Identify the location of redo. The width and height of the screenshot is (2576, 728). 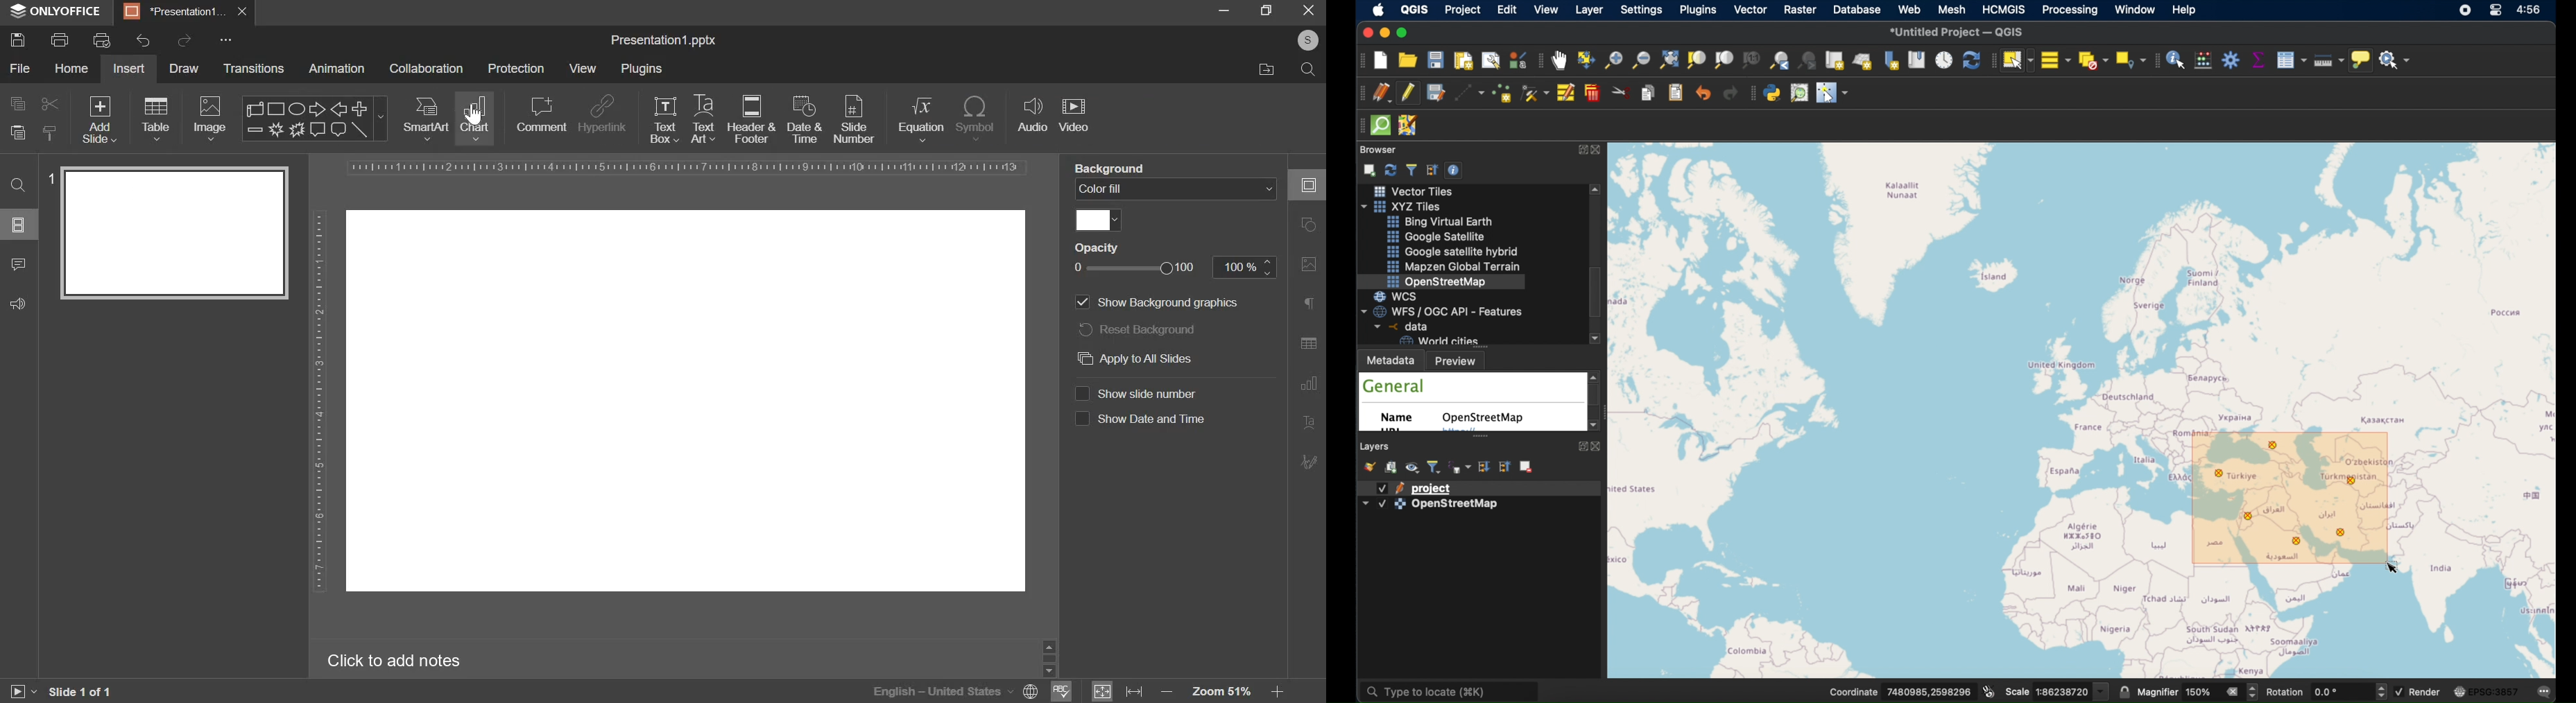
(1731, 94).